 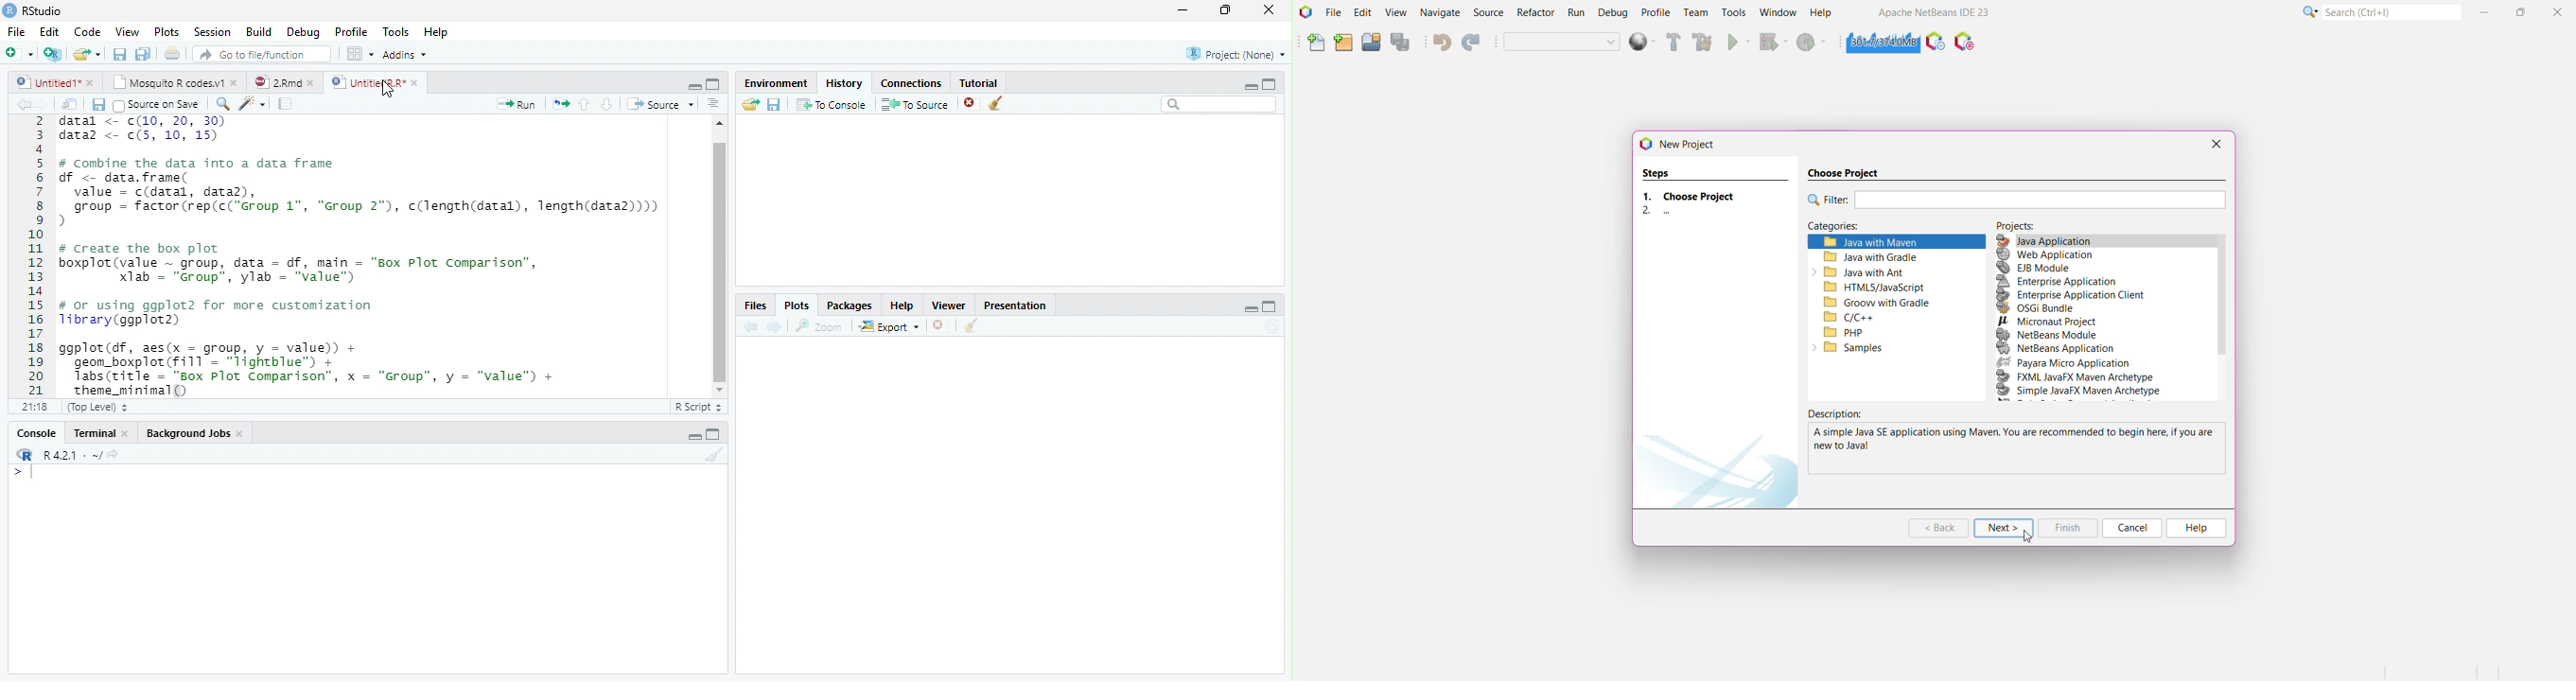 I want to click on New line, so click(x=23, y=473).